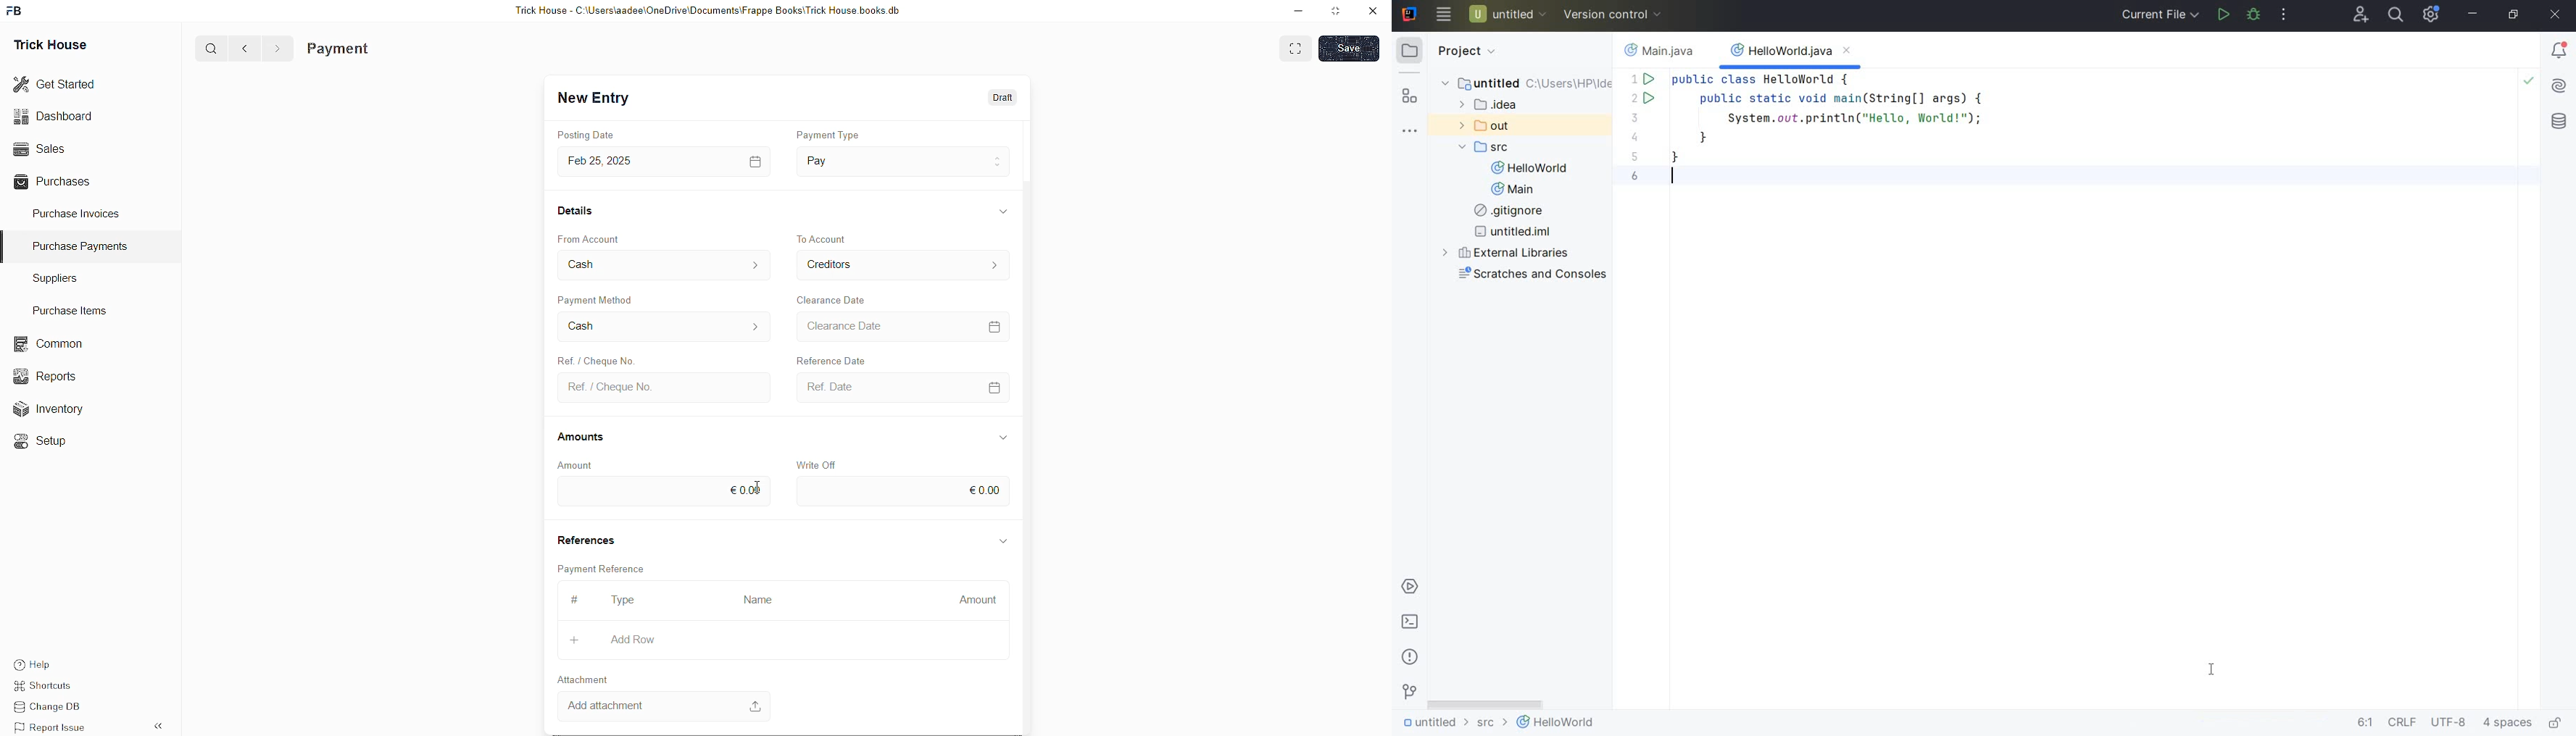 The image size is (2576, 756). I want to click on Q, so click(206, 47).